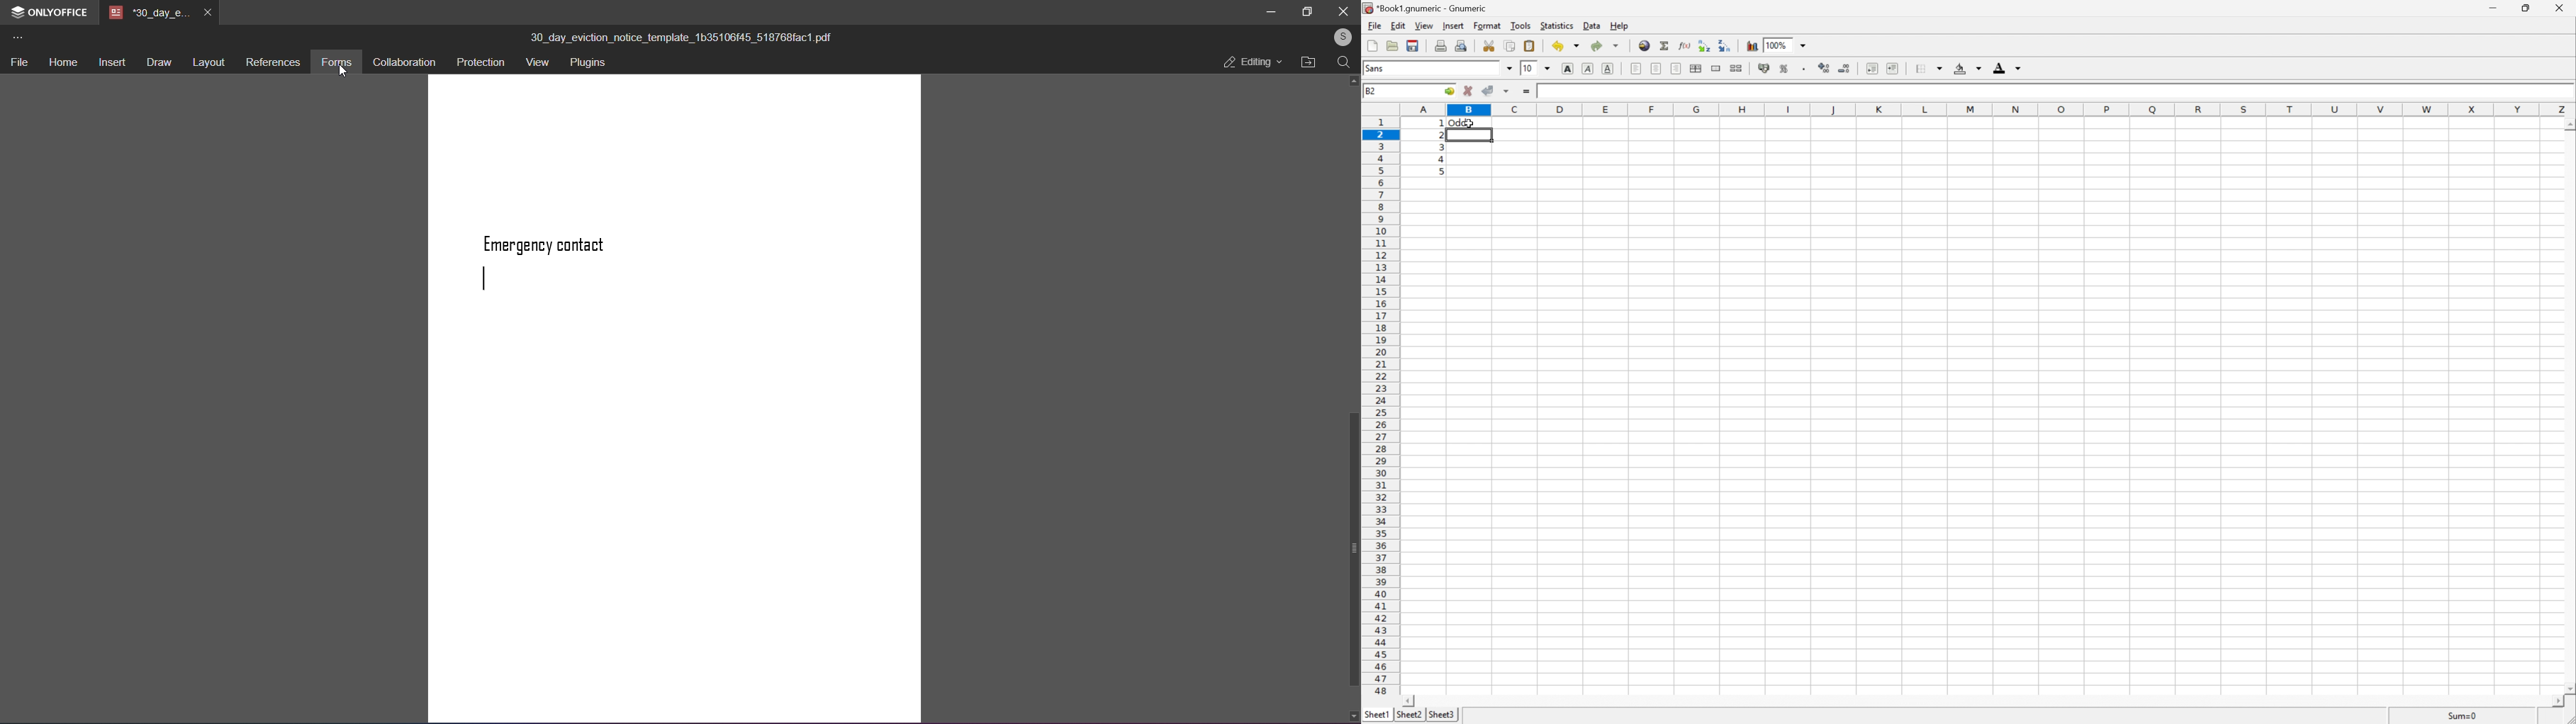 The width and height of the screenshot is (2576, 728). I want to click on search, so click(1343, 65).